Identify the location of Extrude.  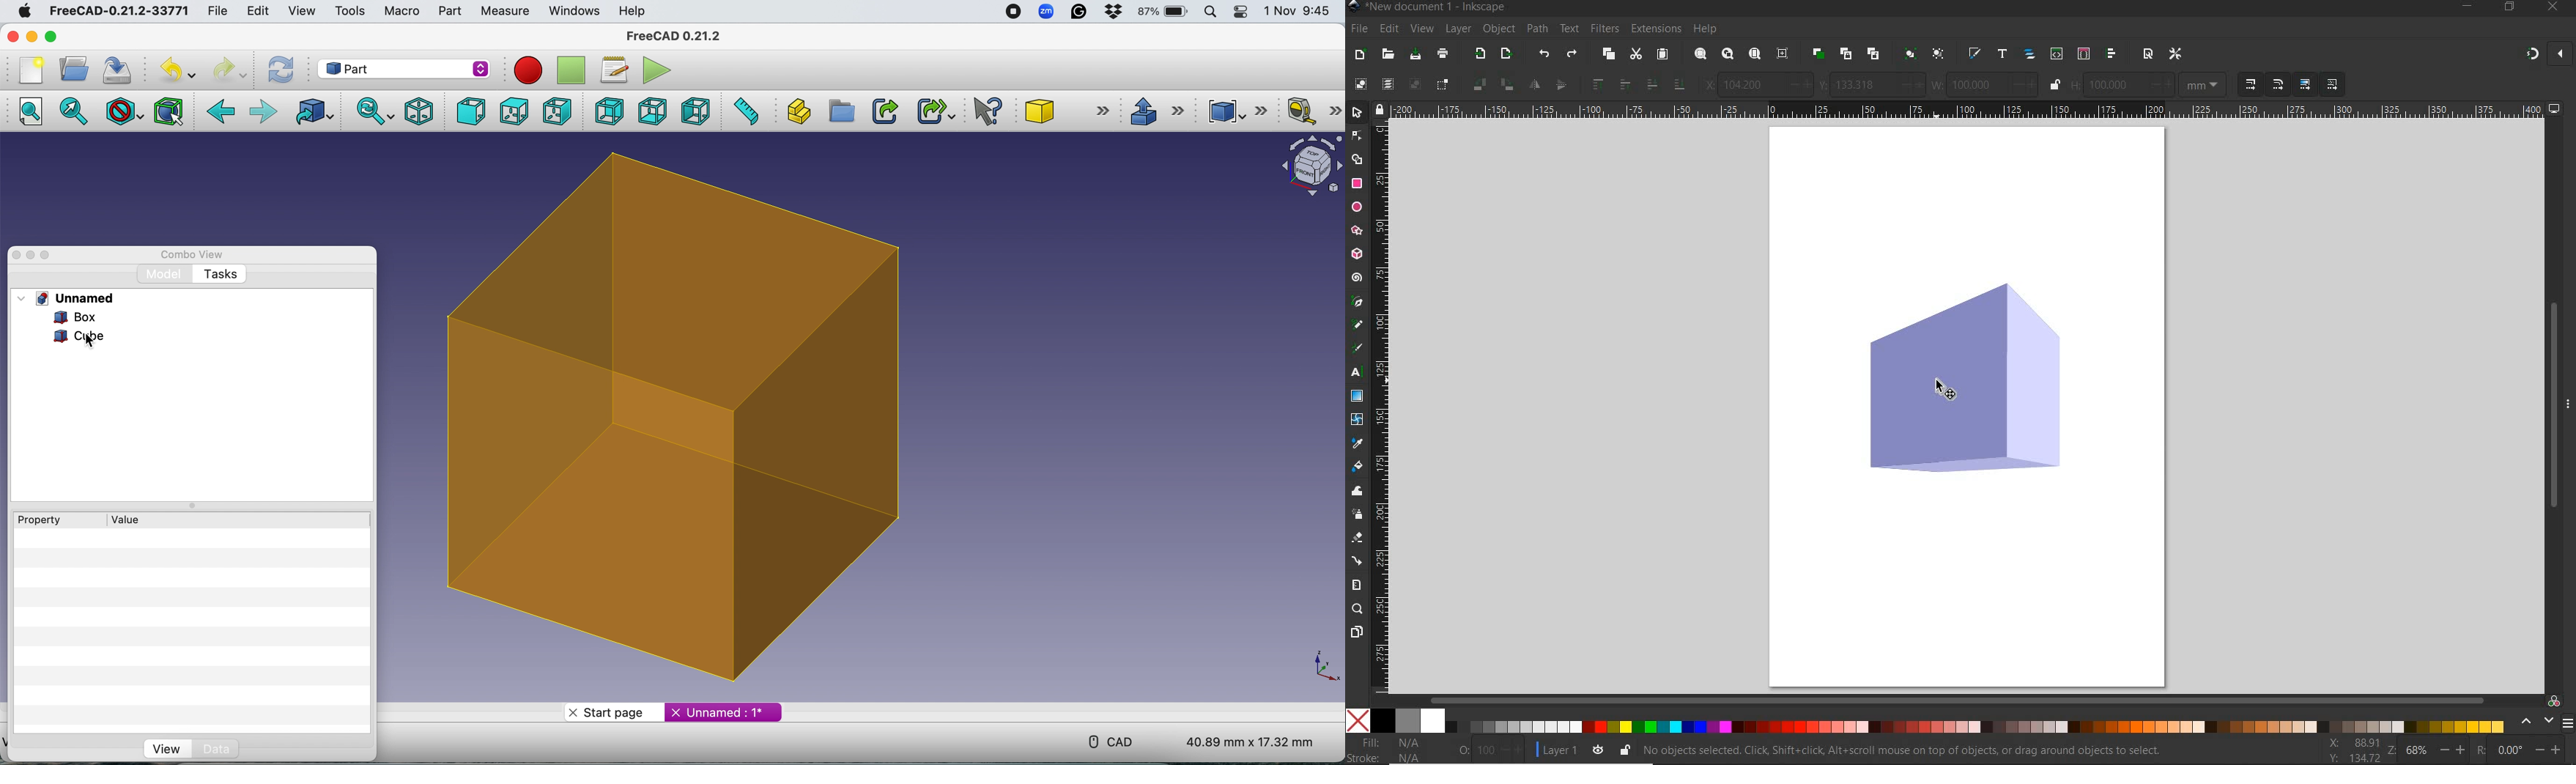
(1157, 110).